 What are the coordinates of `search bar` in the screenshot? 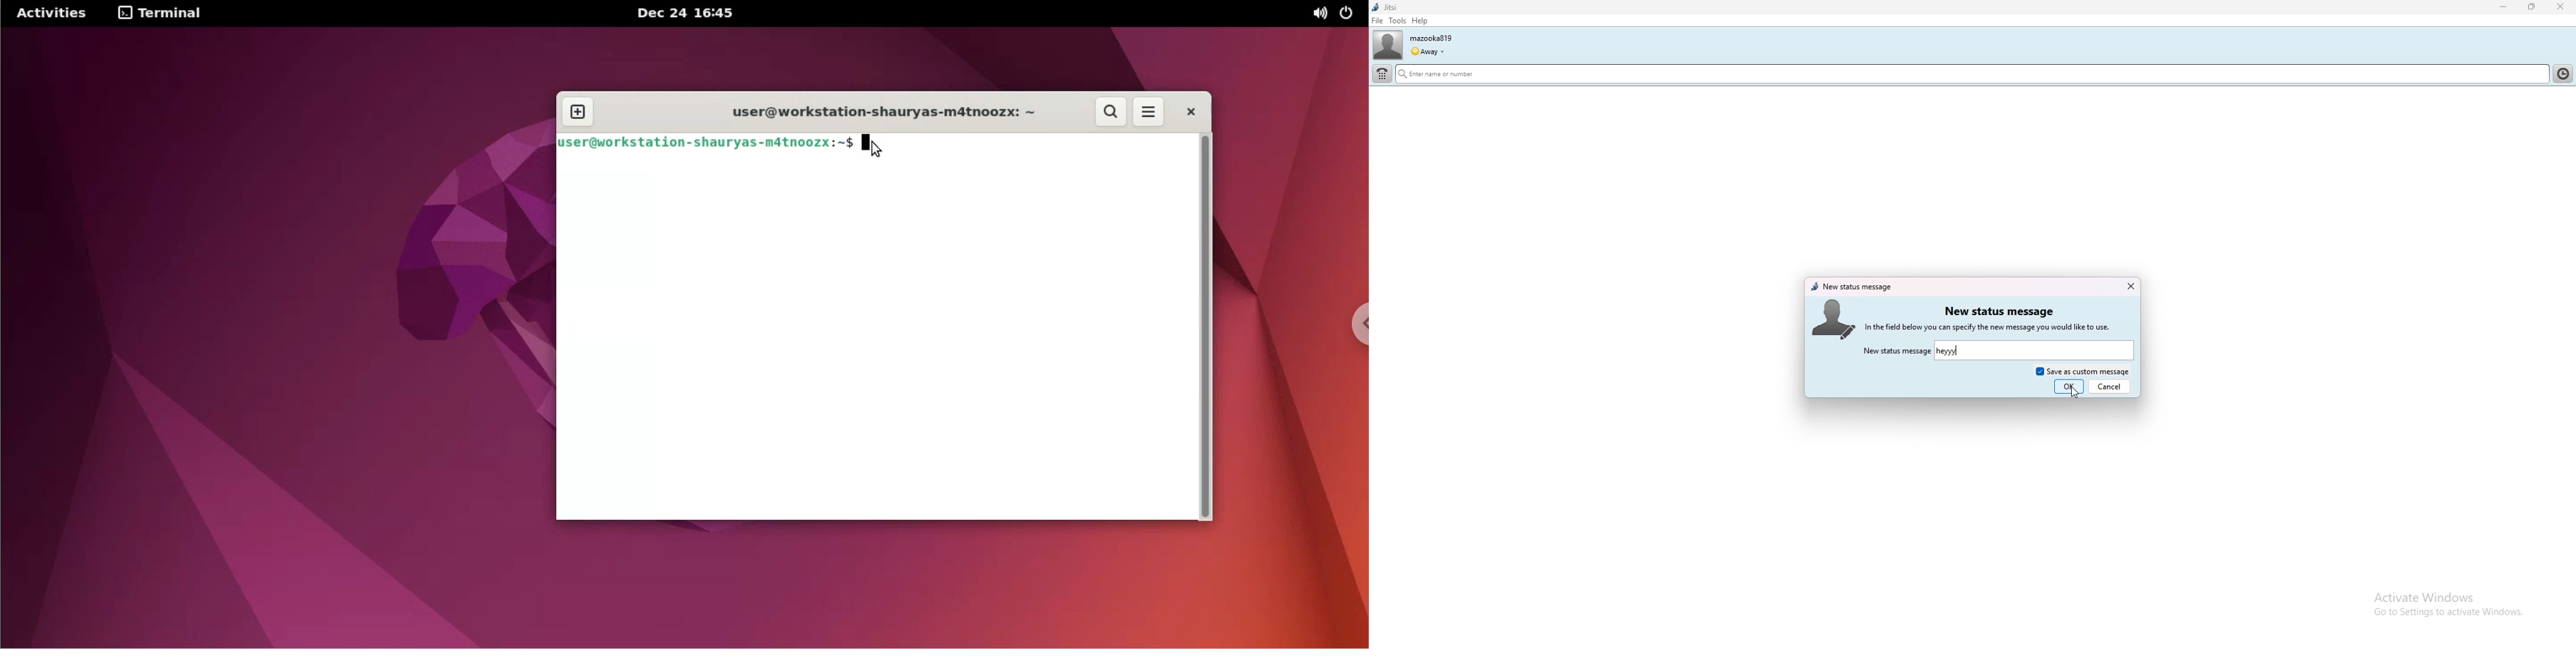 It's located at (1869, 75).